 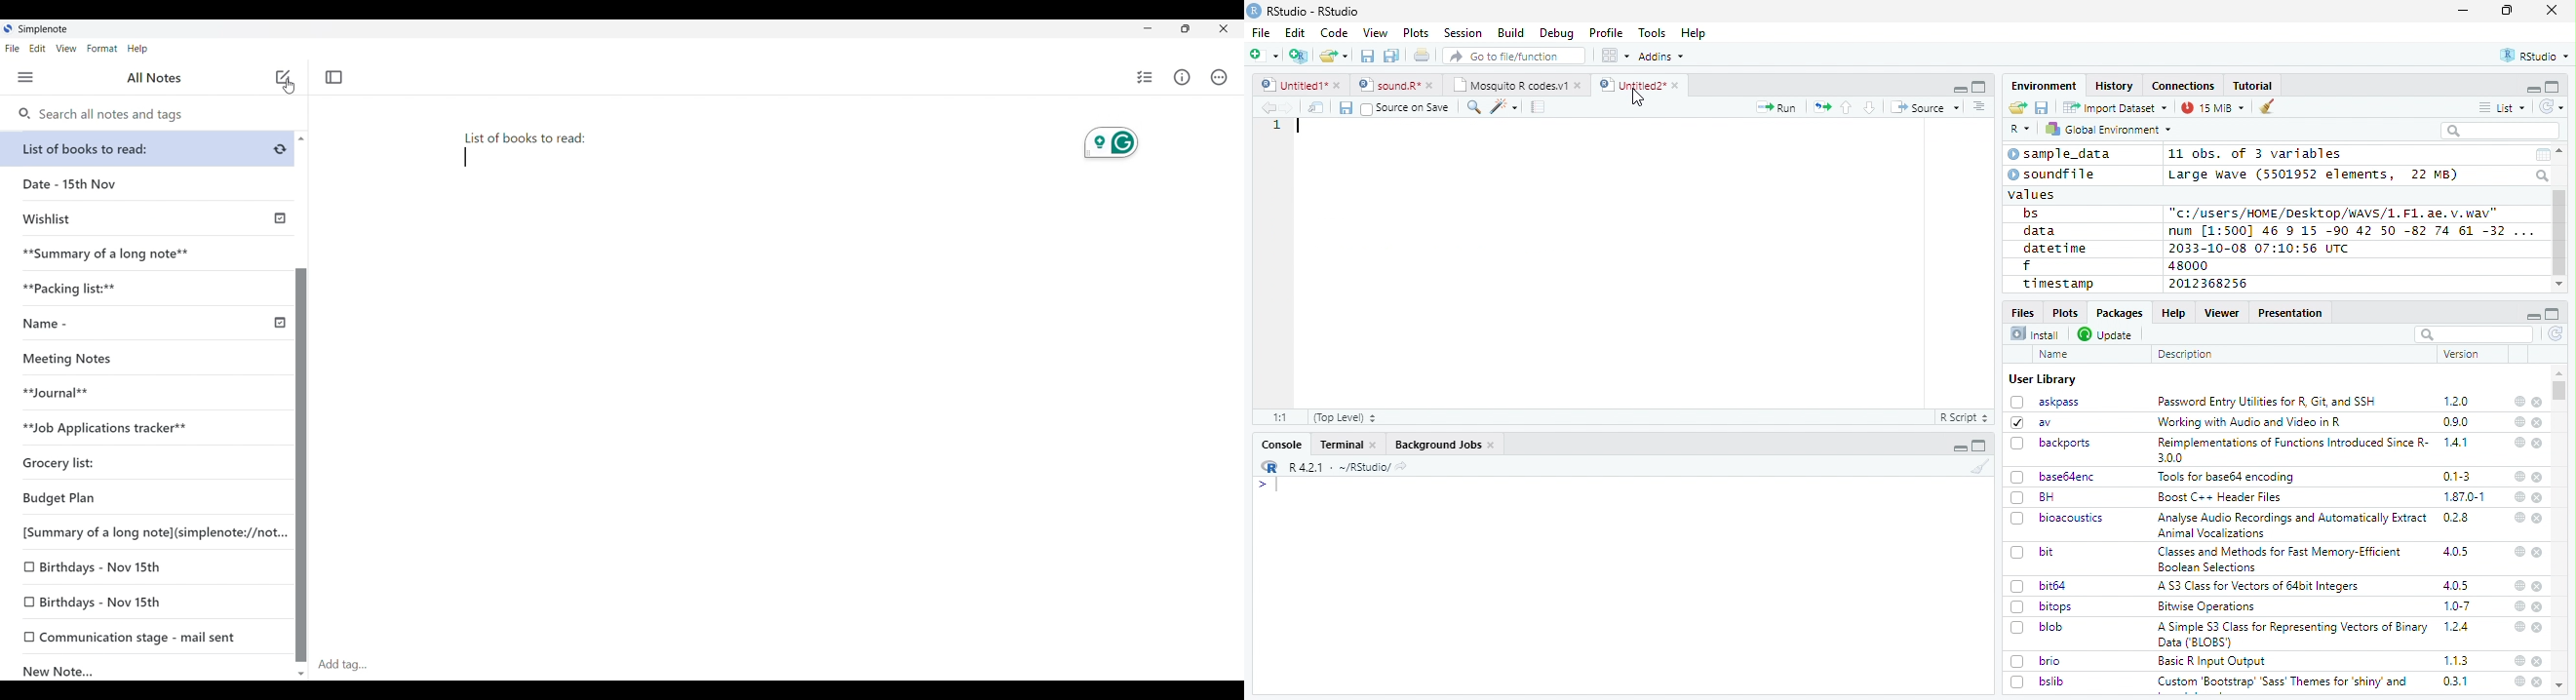 What do you see at coordinates (2466, 11) in the screenshot?
I see `minimize` at bounding box center [2466, 11].